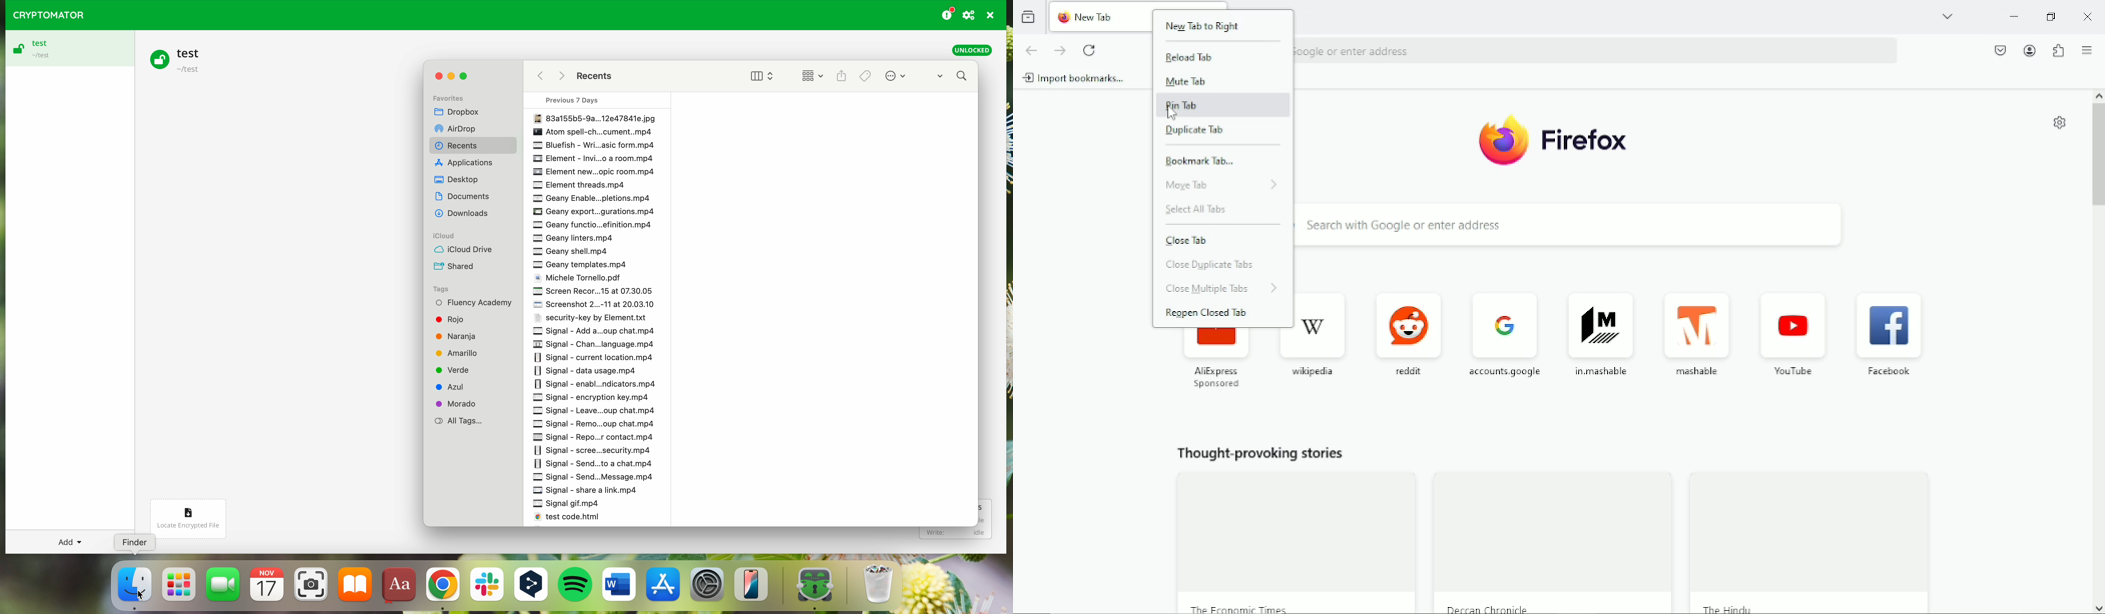 This screenshot has width=2128, height=616. What do you see at coordinates (1077, 77) in the screenshot?
I see `import bookmarks` at bounding box center [1077, 77].